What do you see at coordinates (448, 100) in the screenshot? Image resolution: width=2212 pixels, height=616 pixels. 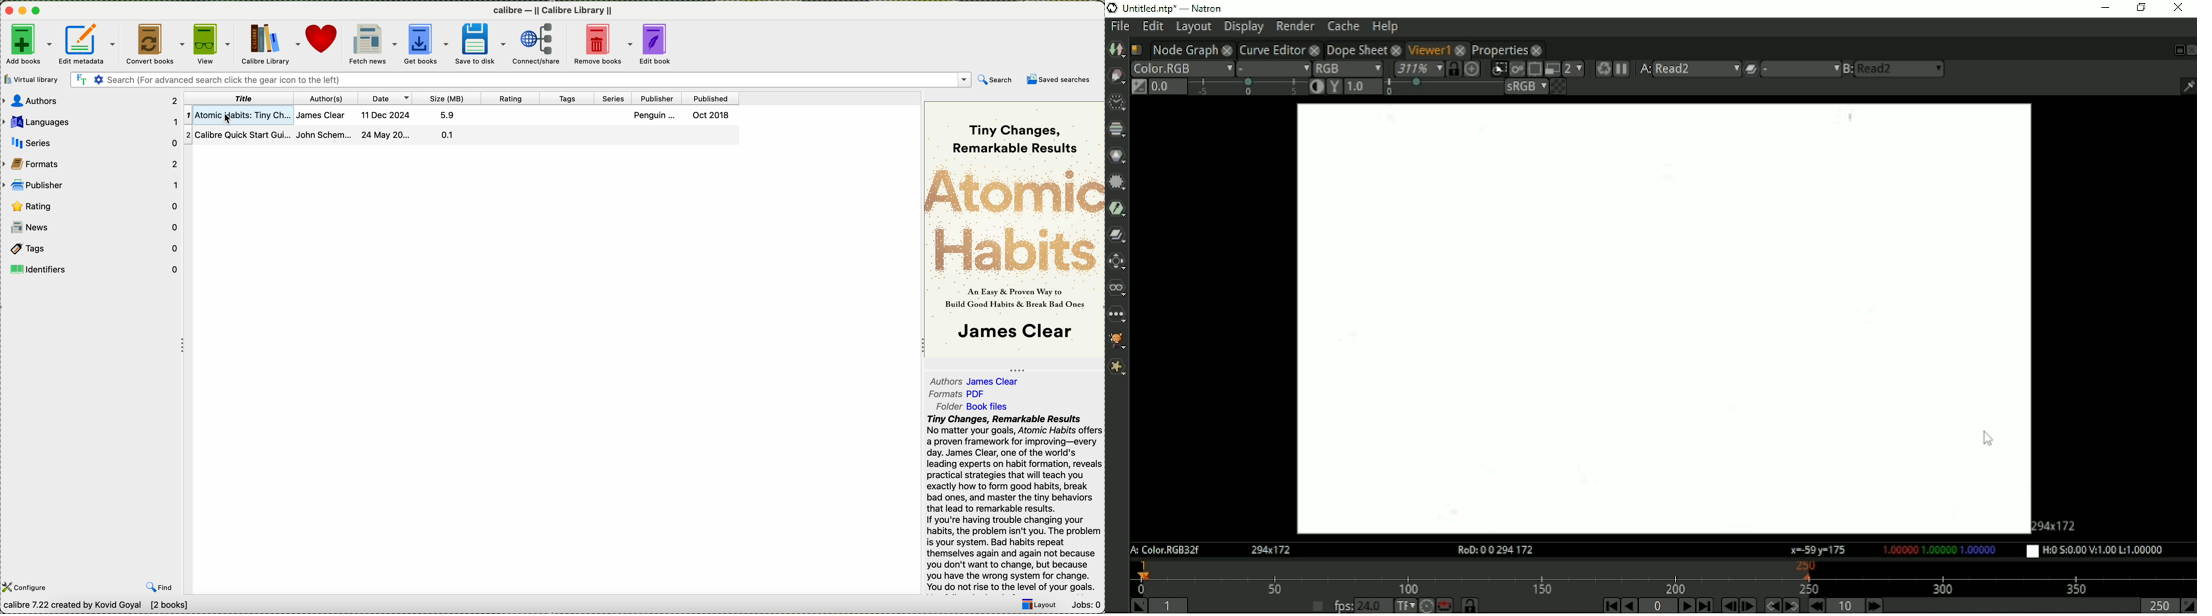 I see `size` at bounding box center [448, 100].